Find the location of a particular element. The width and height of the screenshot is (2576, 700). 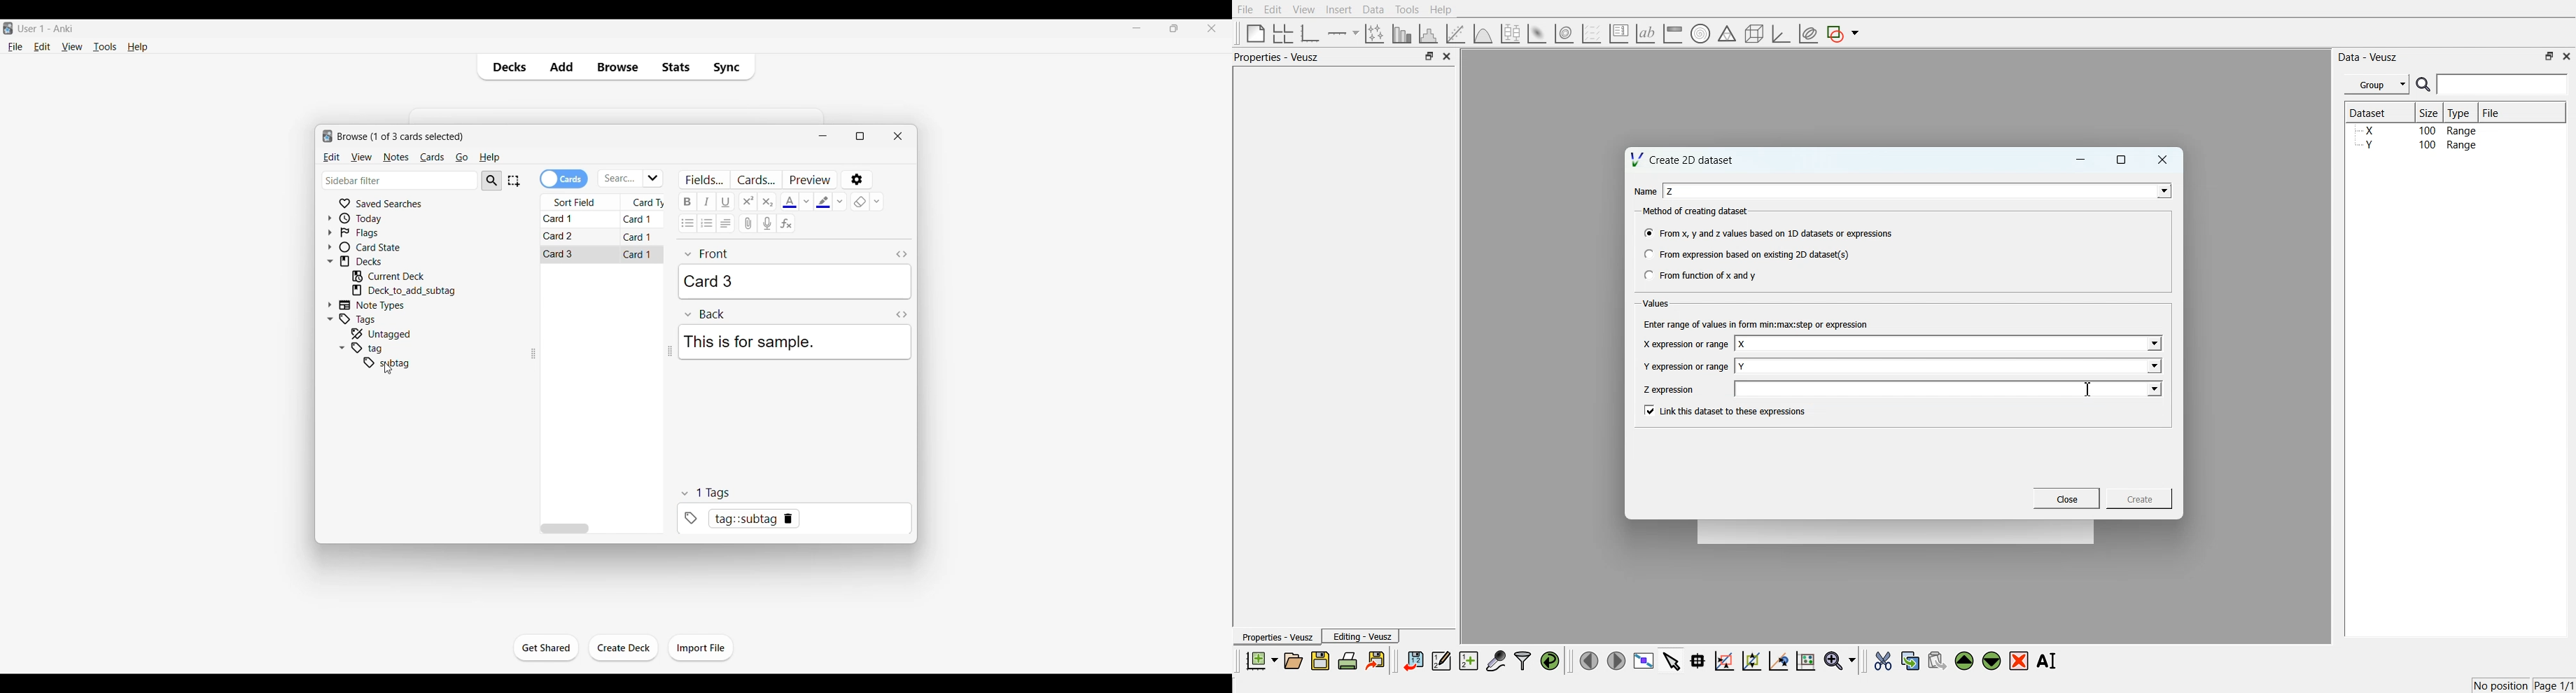

Drop down is located at coordinates (2153, 388).